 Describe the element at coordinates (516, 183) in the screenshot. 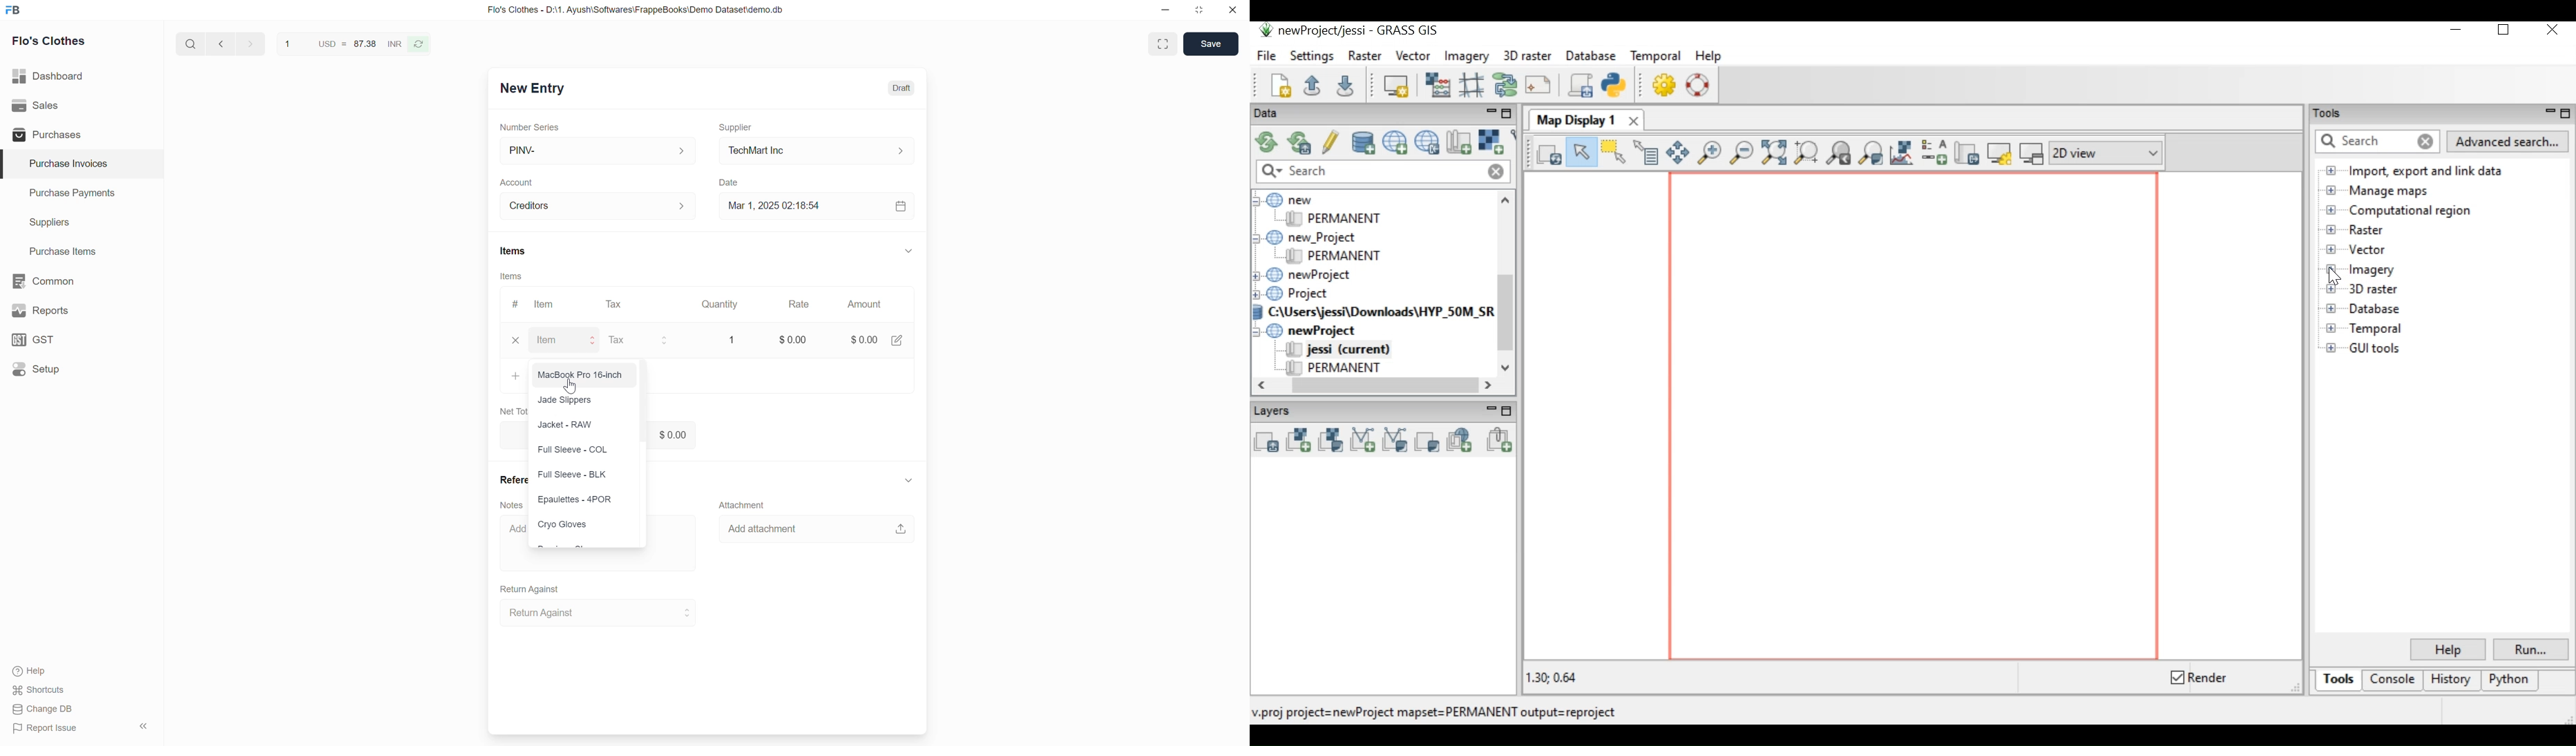

I see `Account` at that location.